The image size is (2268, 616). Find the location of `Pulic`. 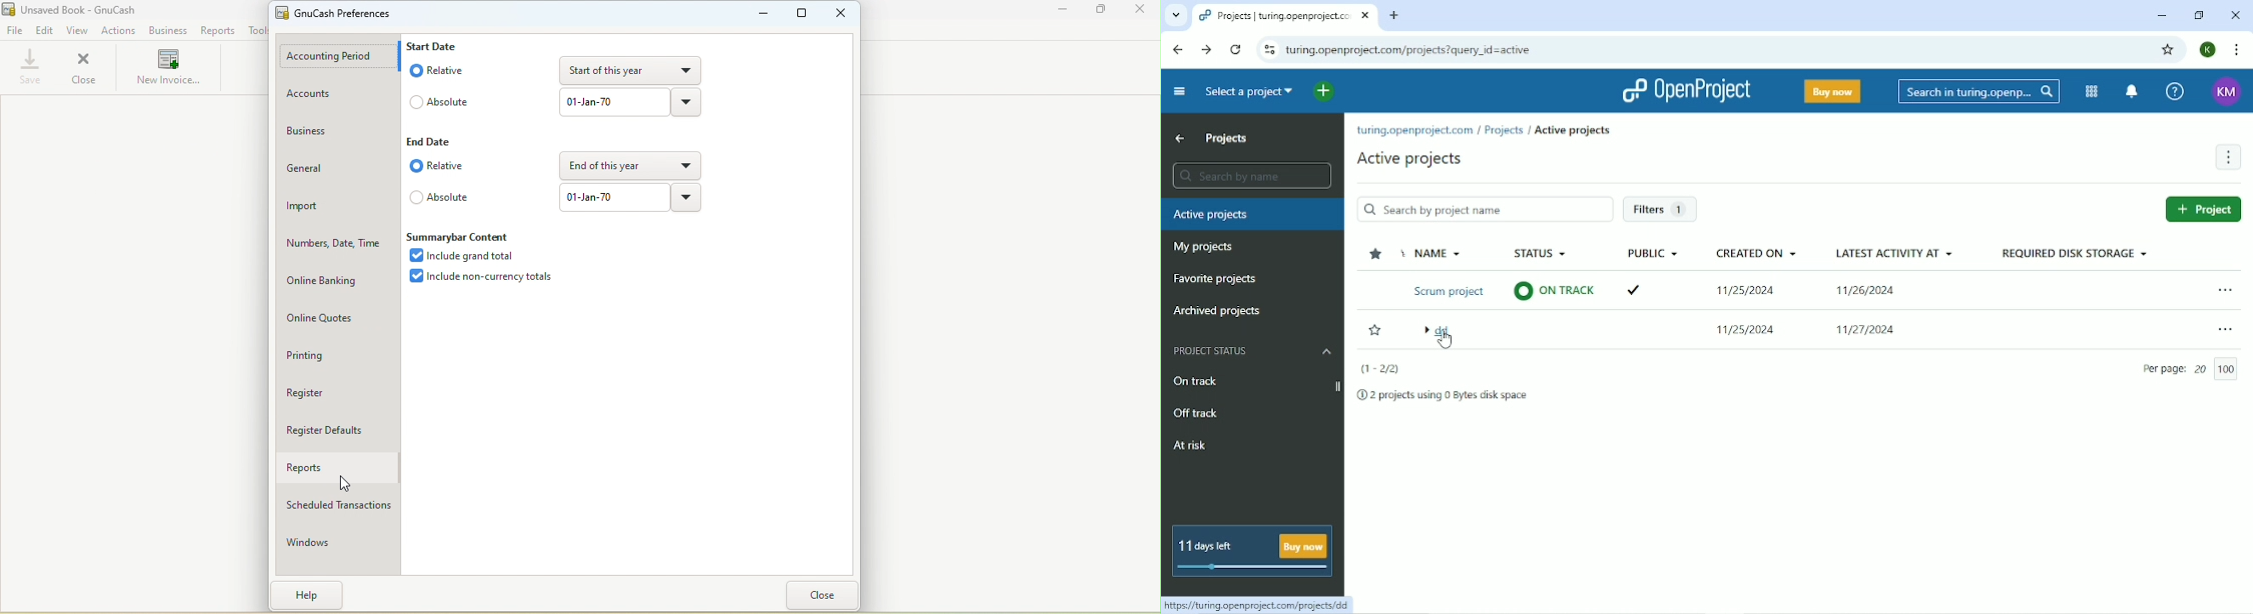

Pulic is located at coordinates (1653, 254).